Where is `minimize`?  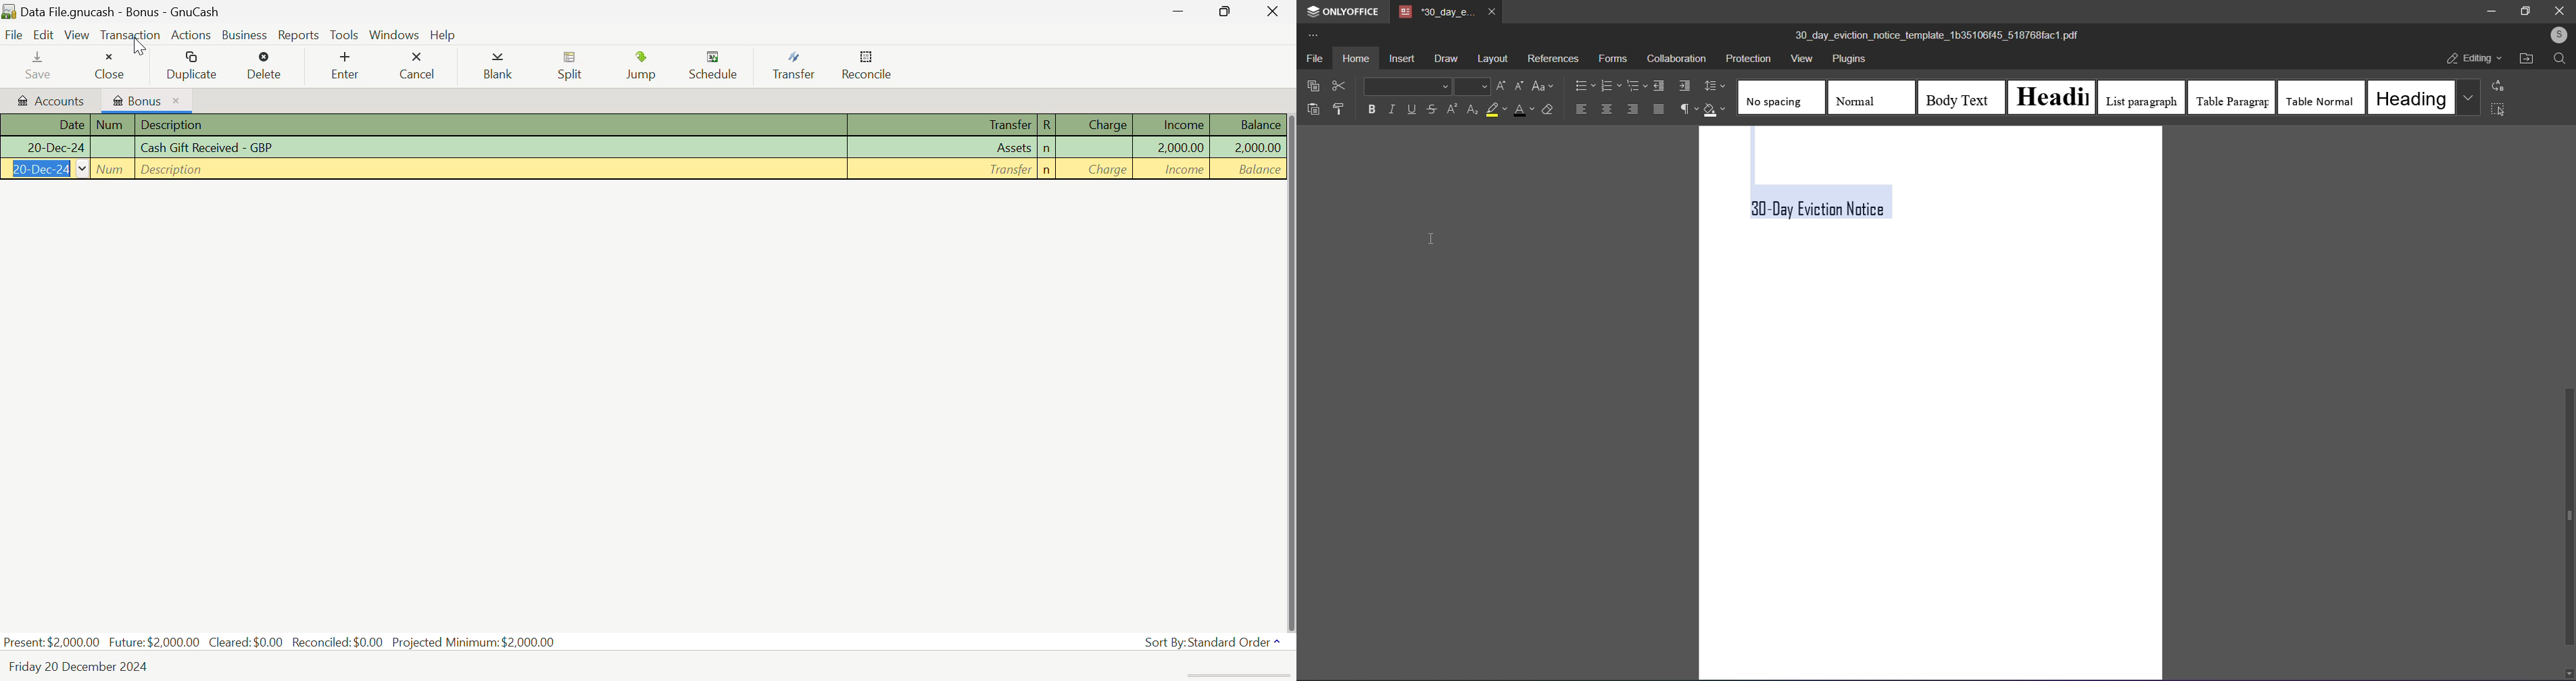 minimize is located at coordinates (2494, 10).